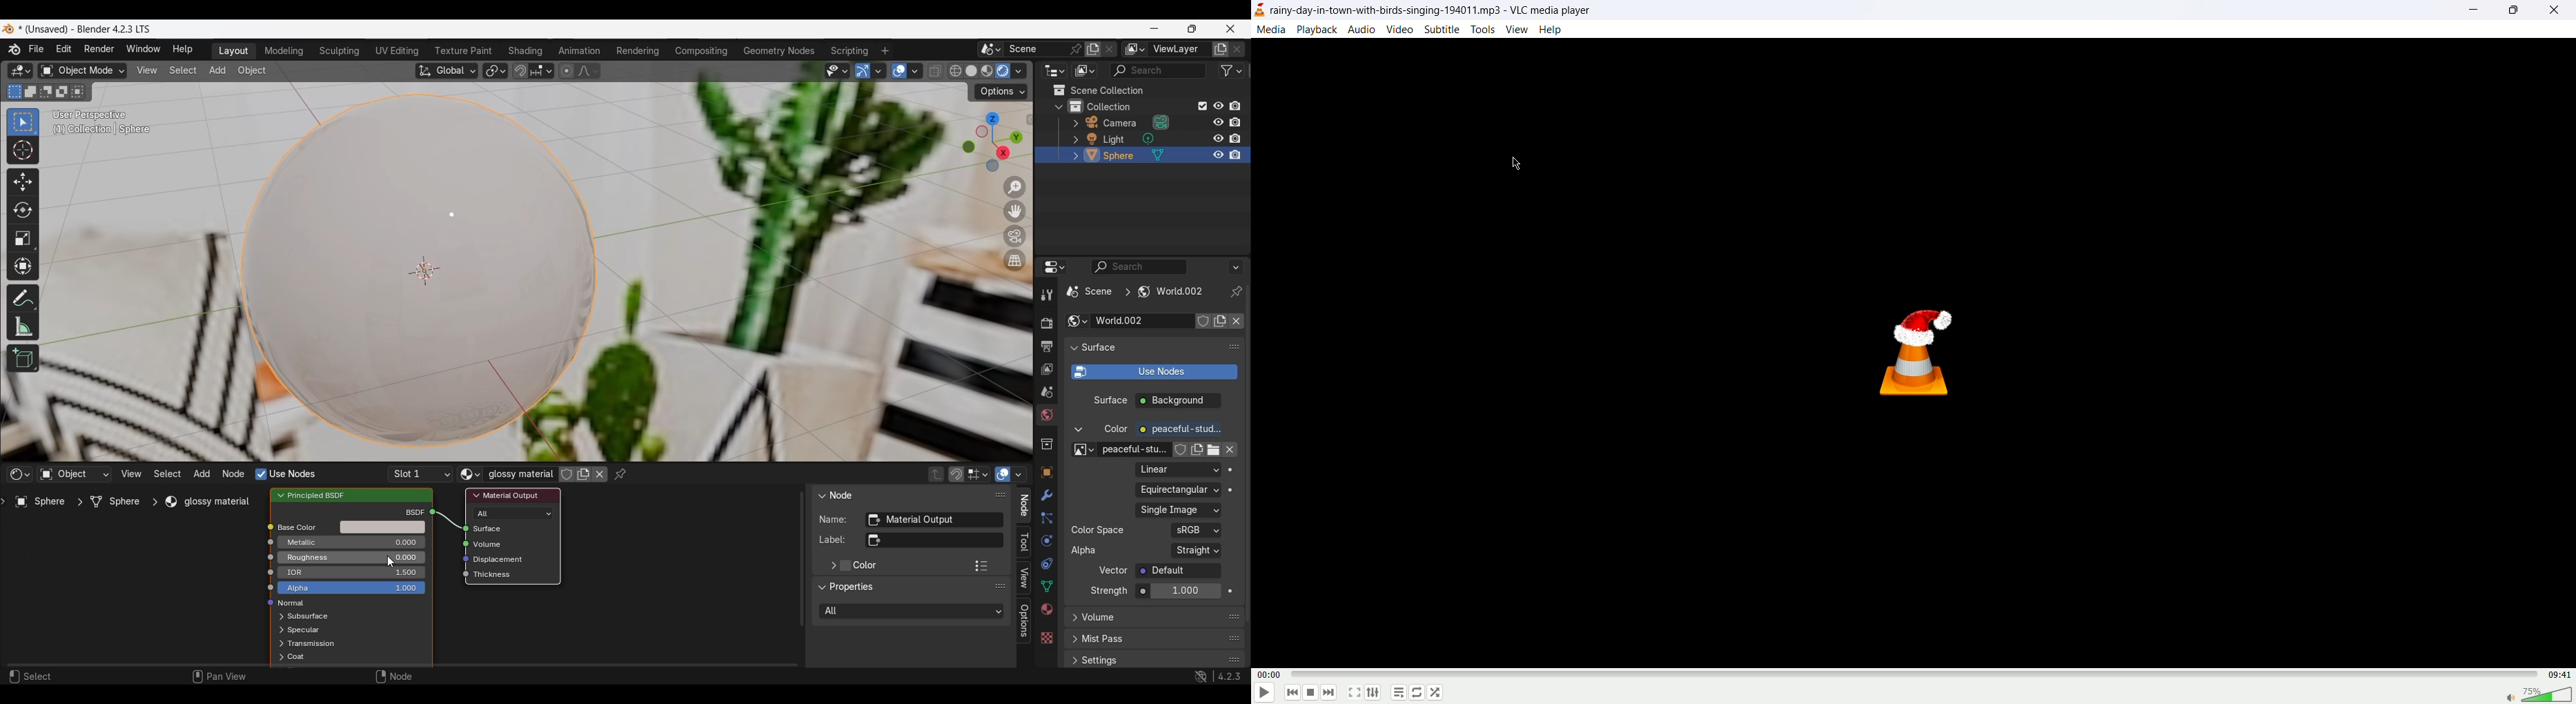 Image resolution: width=2576 pixels, height=728 pixels. What do you see at coordinates (1482, 30) in the screenshot?
I see `tools` at bounding box center [1482, 30].